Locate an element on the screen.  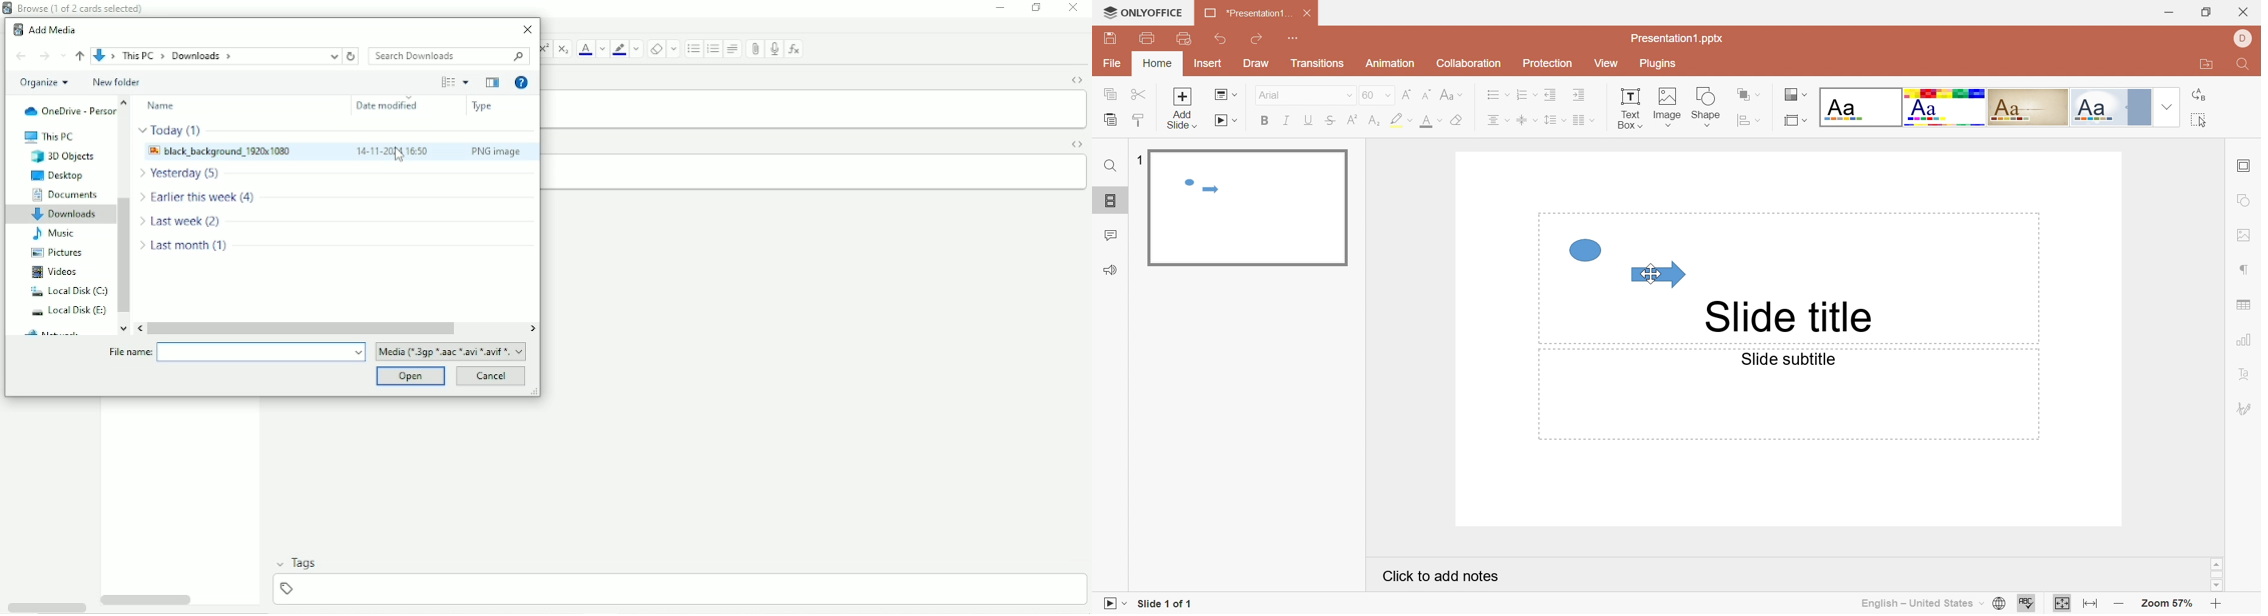
Minimize is located at coordinates (1001, 8).